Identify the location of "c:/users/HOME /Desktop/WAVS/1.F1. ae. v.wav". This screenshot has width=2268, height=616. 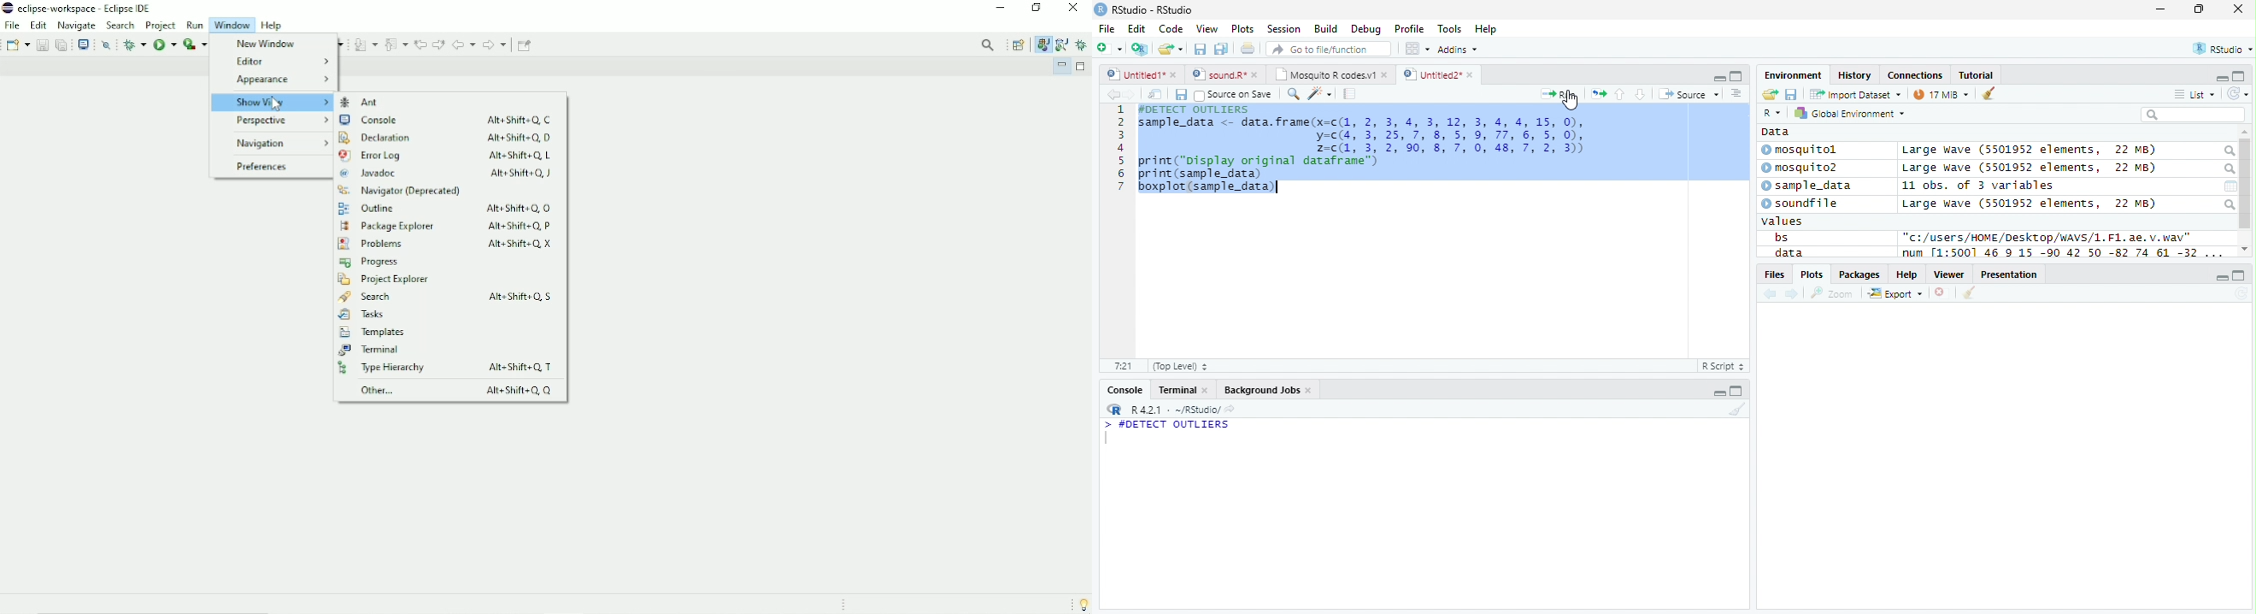
(2048, 237).